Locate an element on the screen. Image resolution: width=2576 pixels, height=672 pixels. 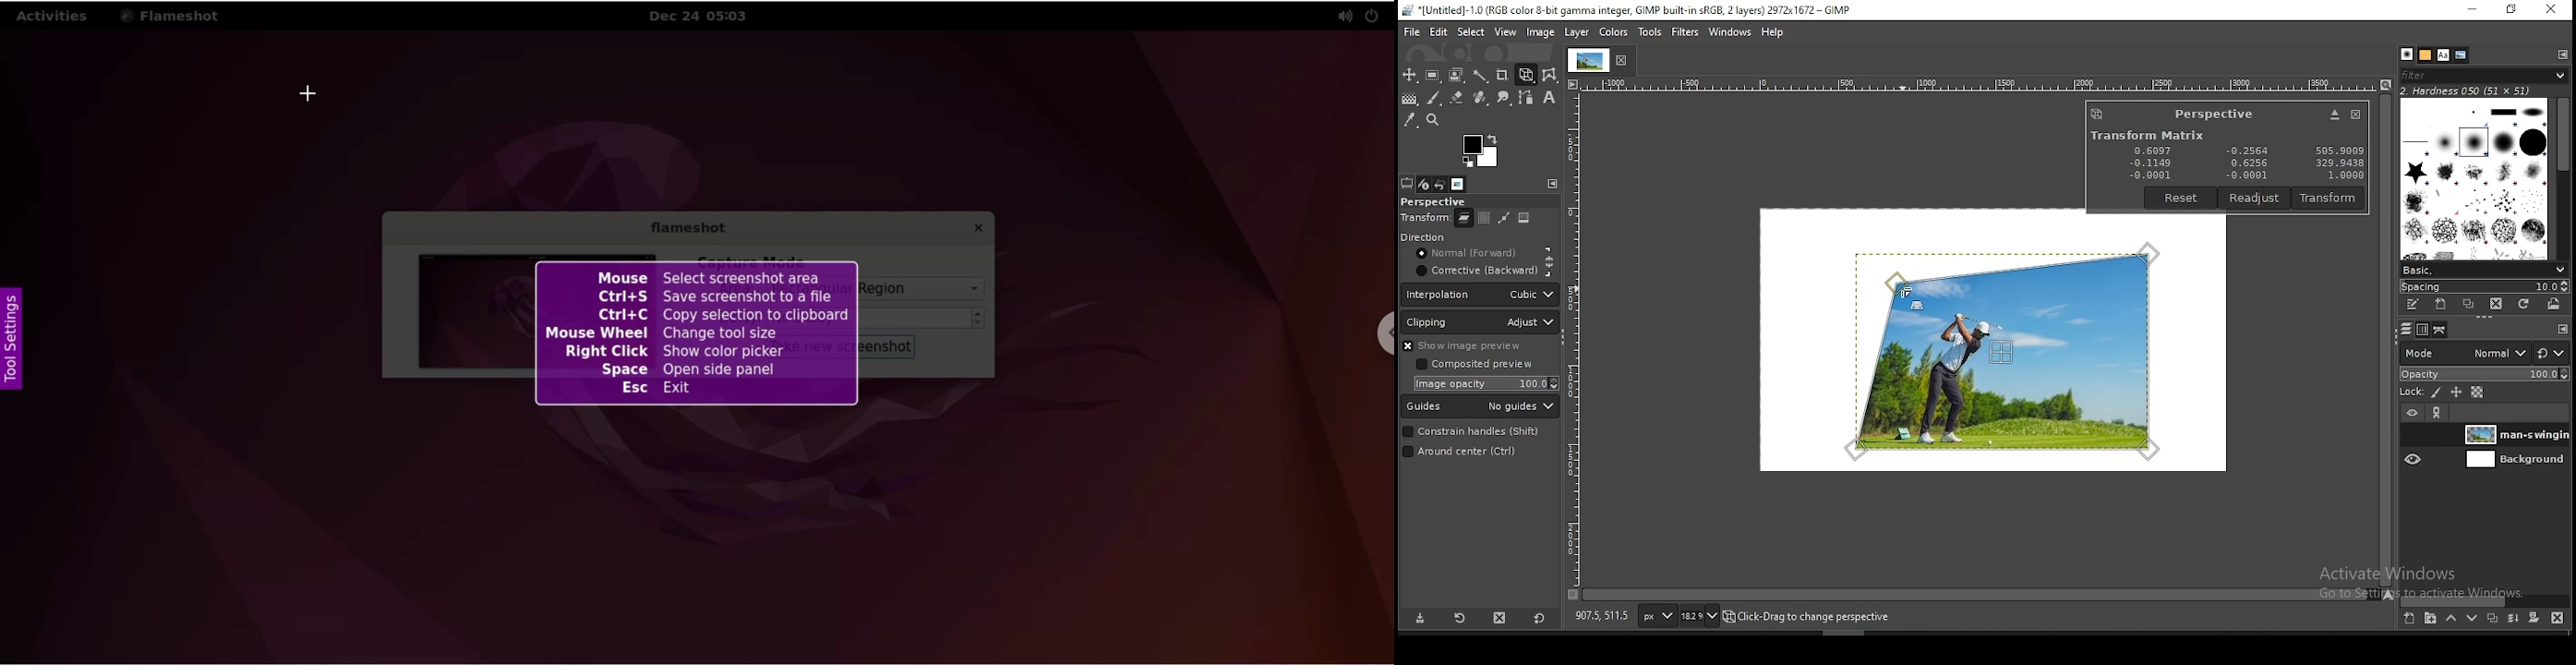
layer visibility is located at coordinates (2412, 414).